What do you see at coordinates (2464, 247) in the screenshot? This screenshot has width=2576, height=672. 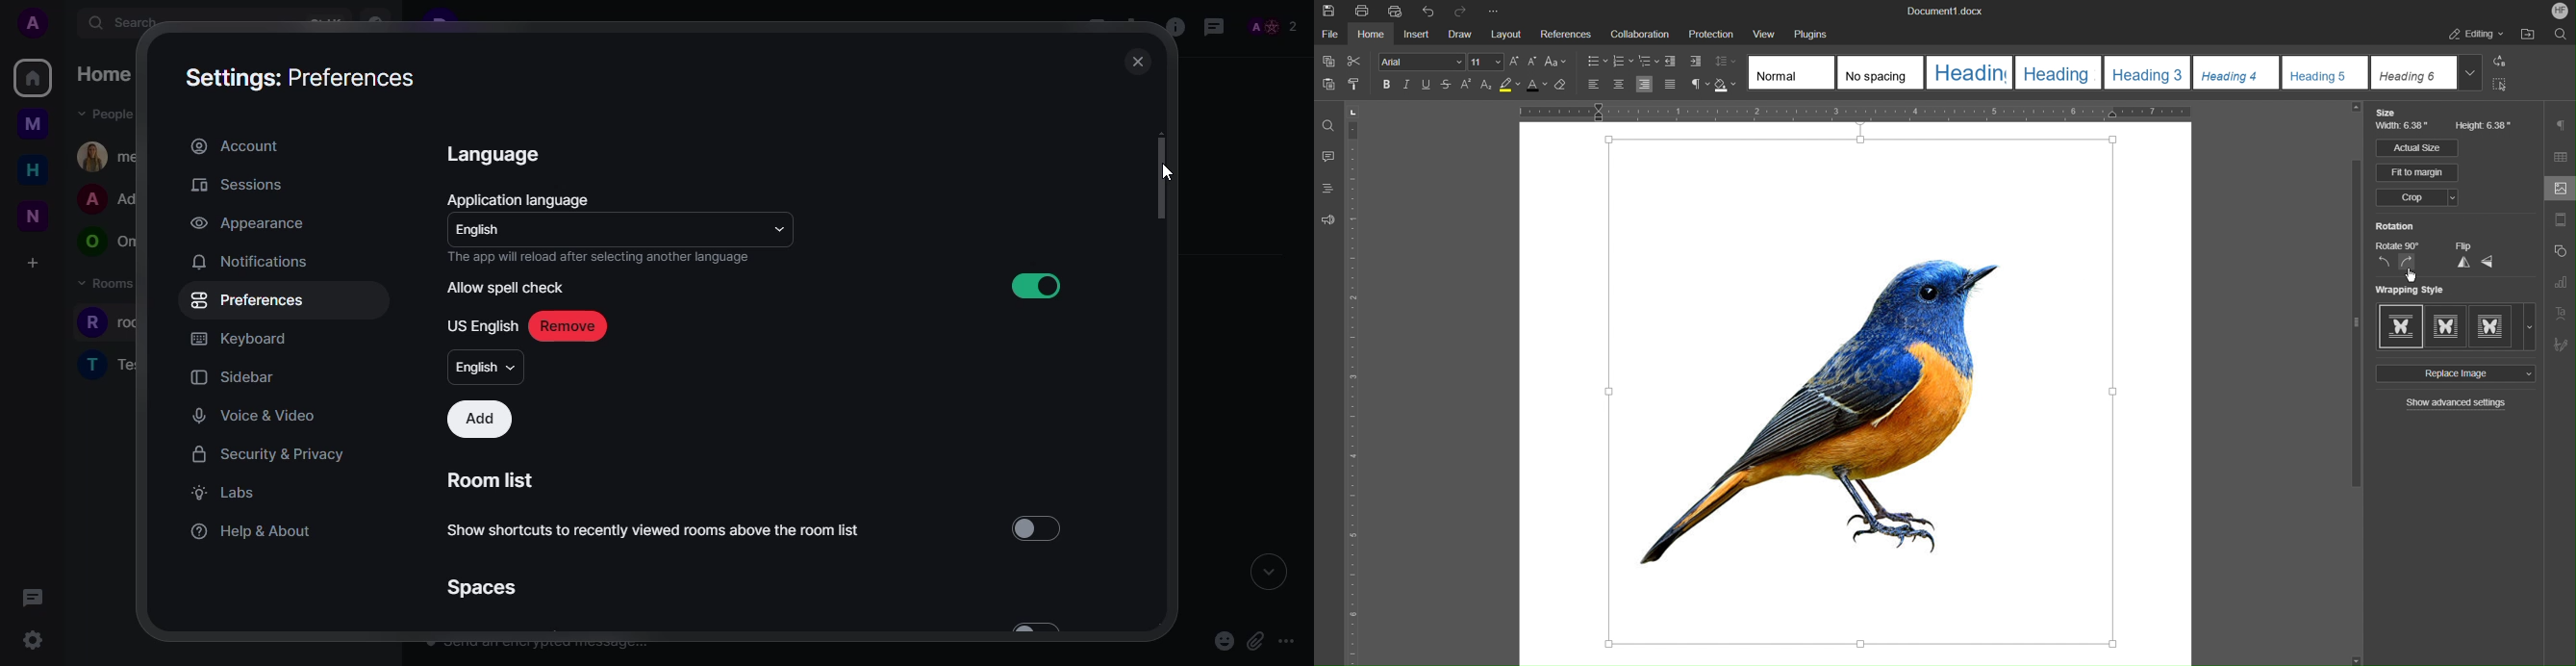 I see `Flip` at bounding box center [2464, 247].